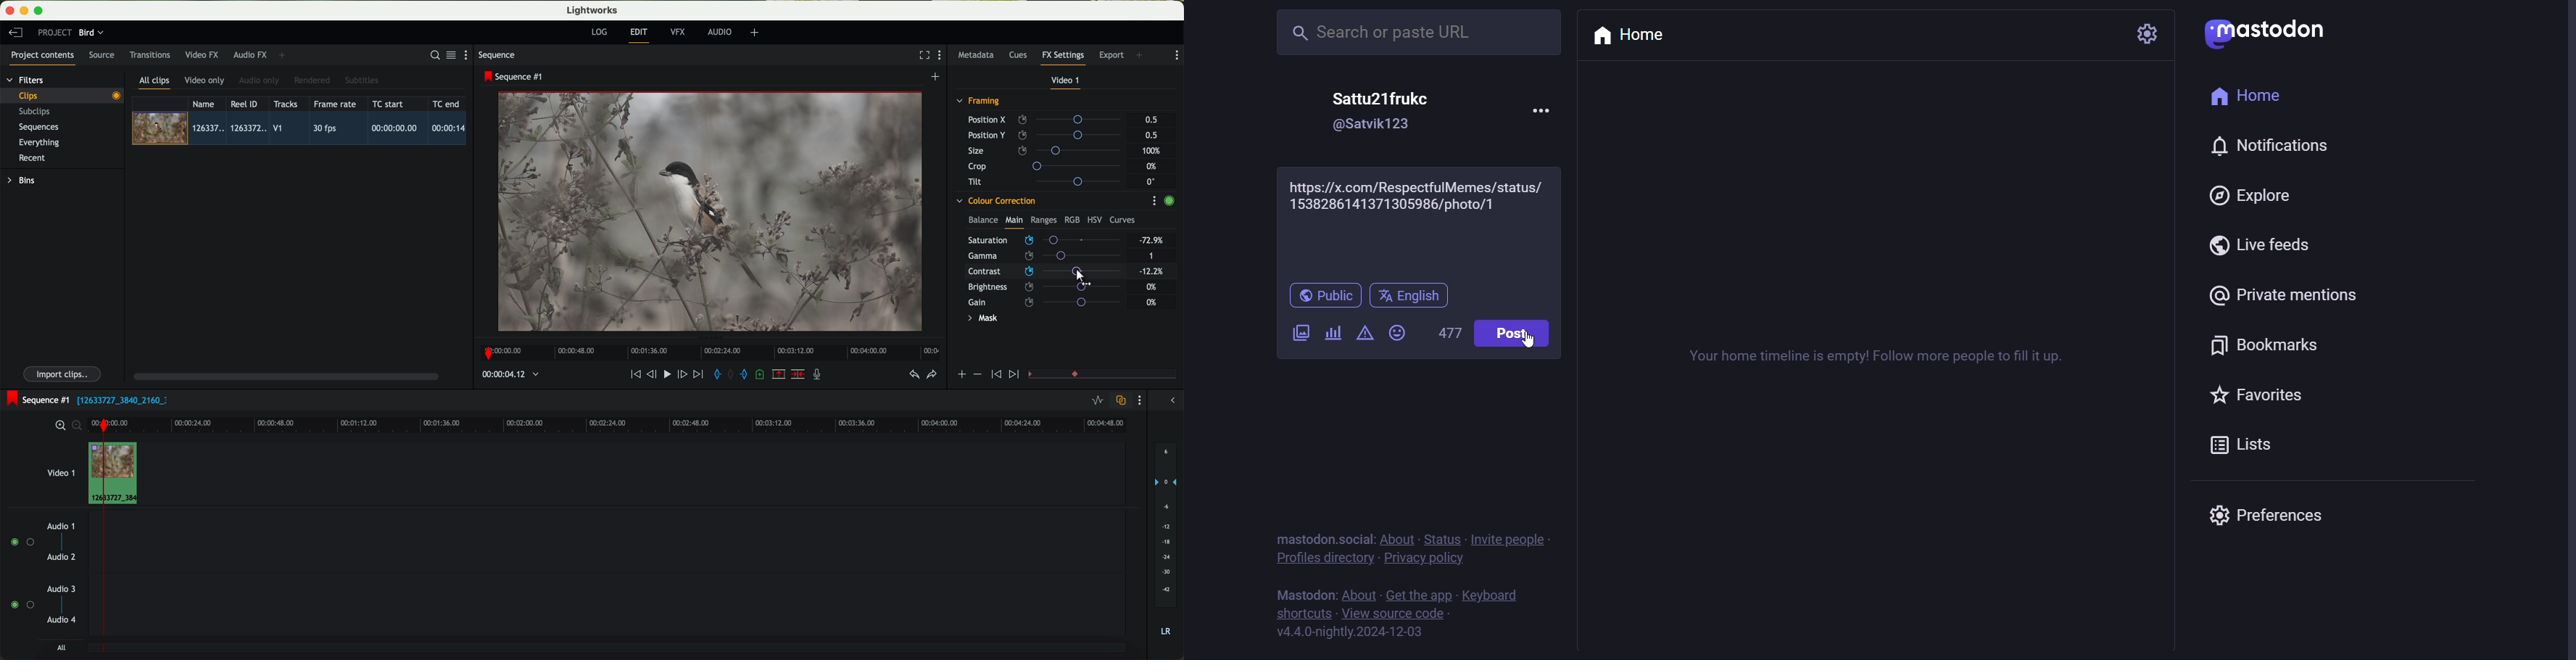 This screenshot has height=672, width=2576. Describe the element at coordinates (1357, 538) in the screenshot. I see `social` at that location.